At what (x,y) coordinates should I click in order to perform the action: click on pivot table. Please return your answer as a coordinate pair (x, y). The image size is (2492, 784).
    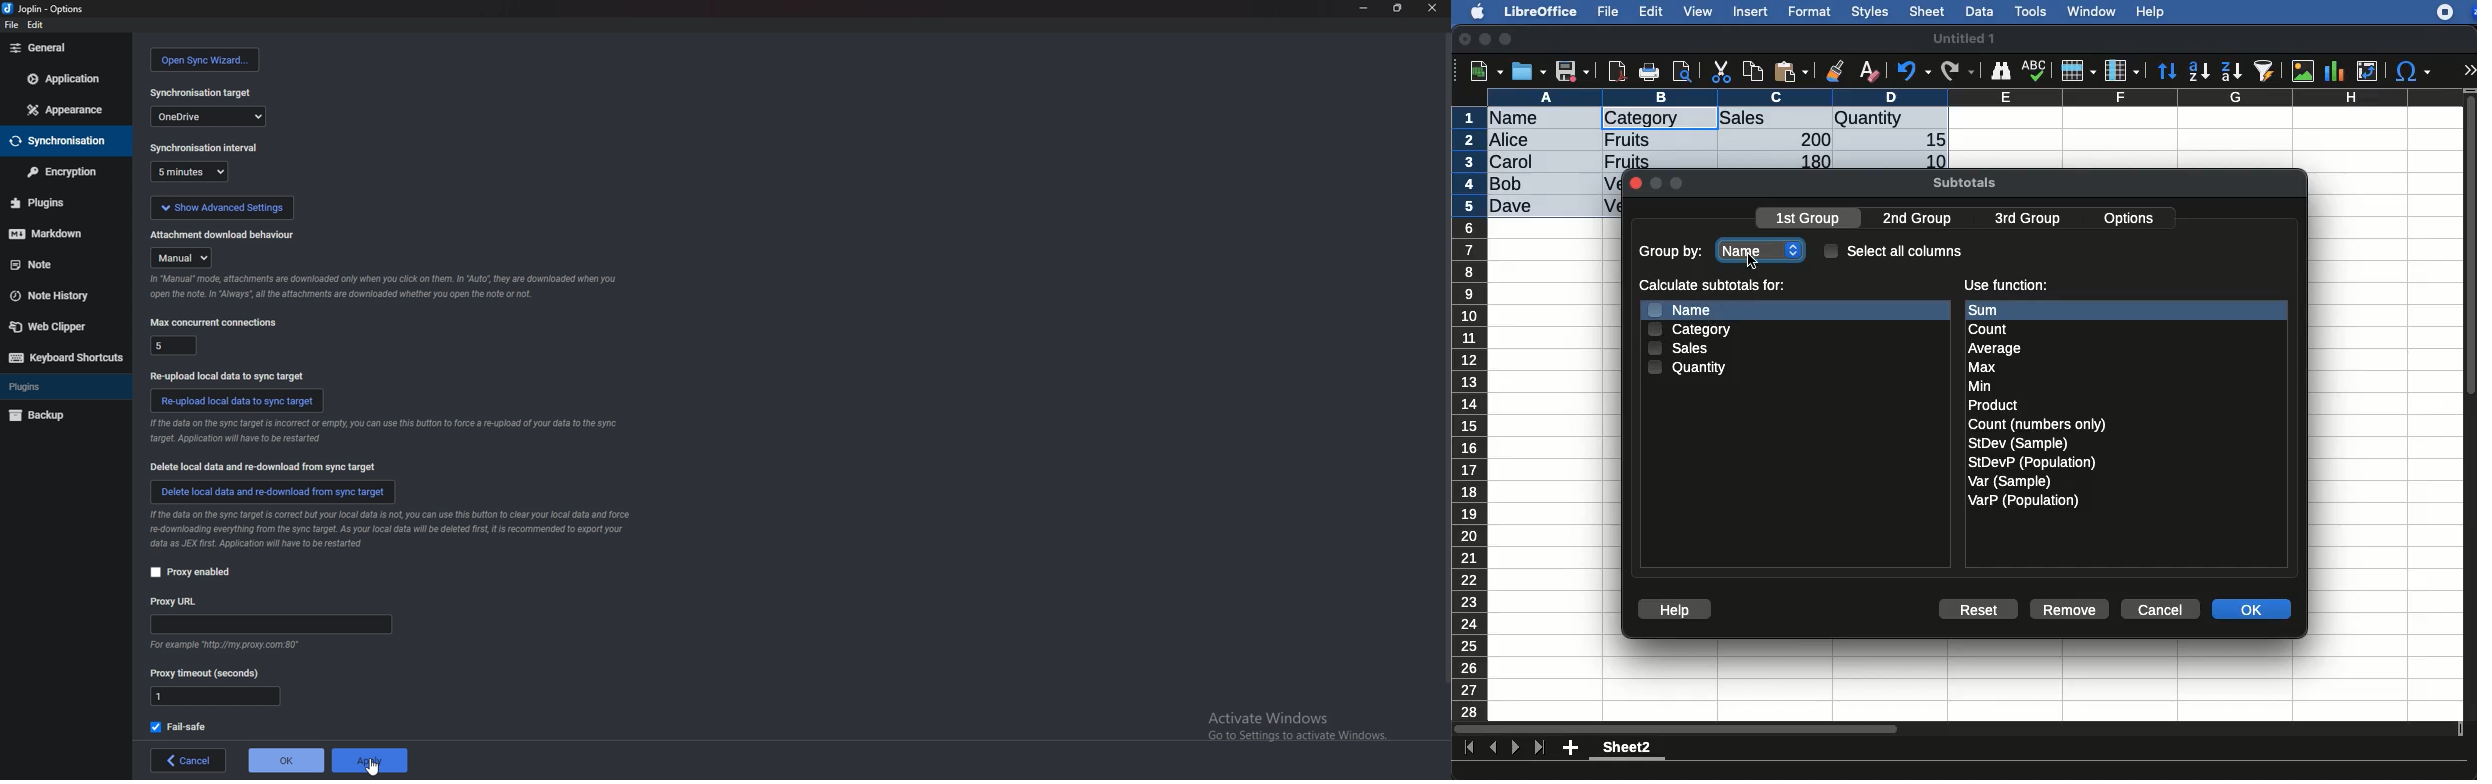
    Looking at the image, I should click on (2367, 71).